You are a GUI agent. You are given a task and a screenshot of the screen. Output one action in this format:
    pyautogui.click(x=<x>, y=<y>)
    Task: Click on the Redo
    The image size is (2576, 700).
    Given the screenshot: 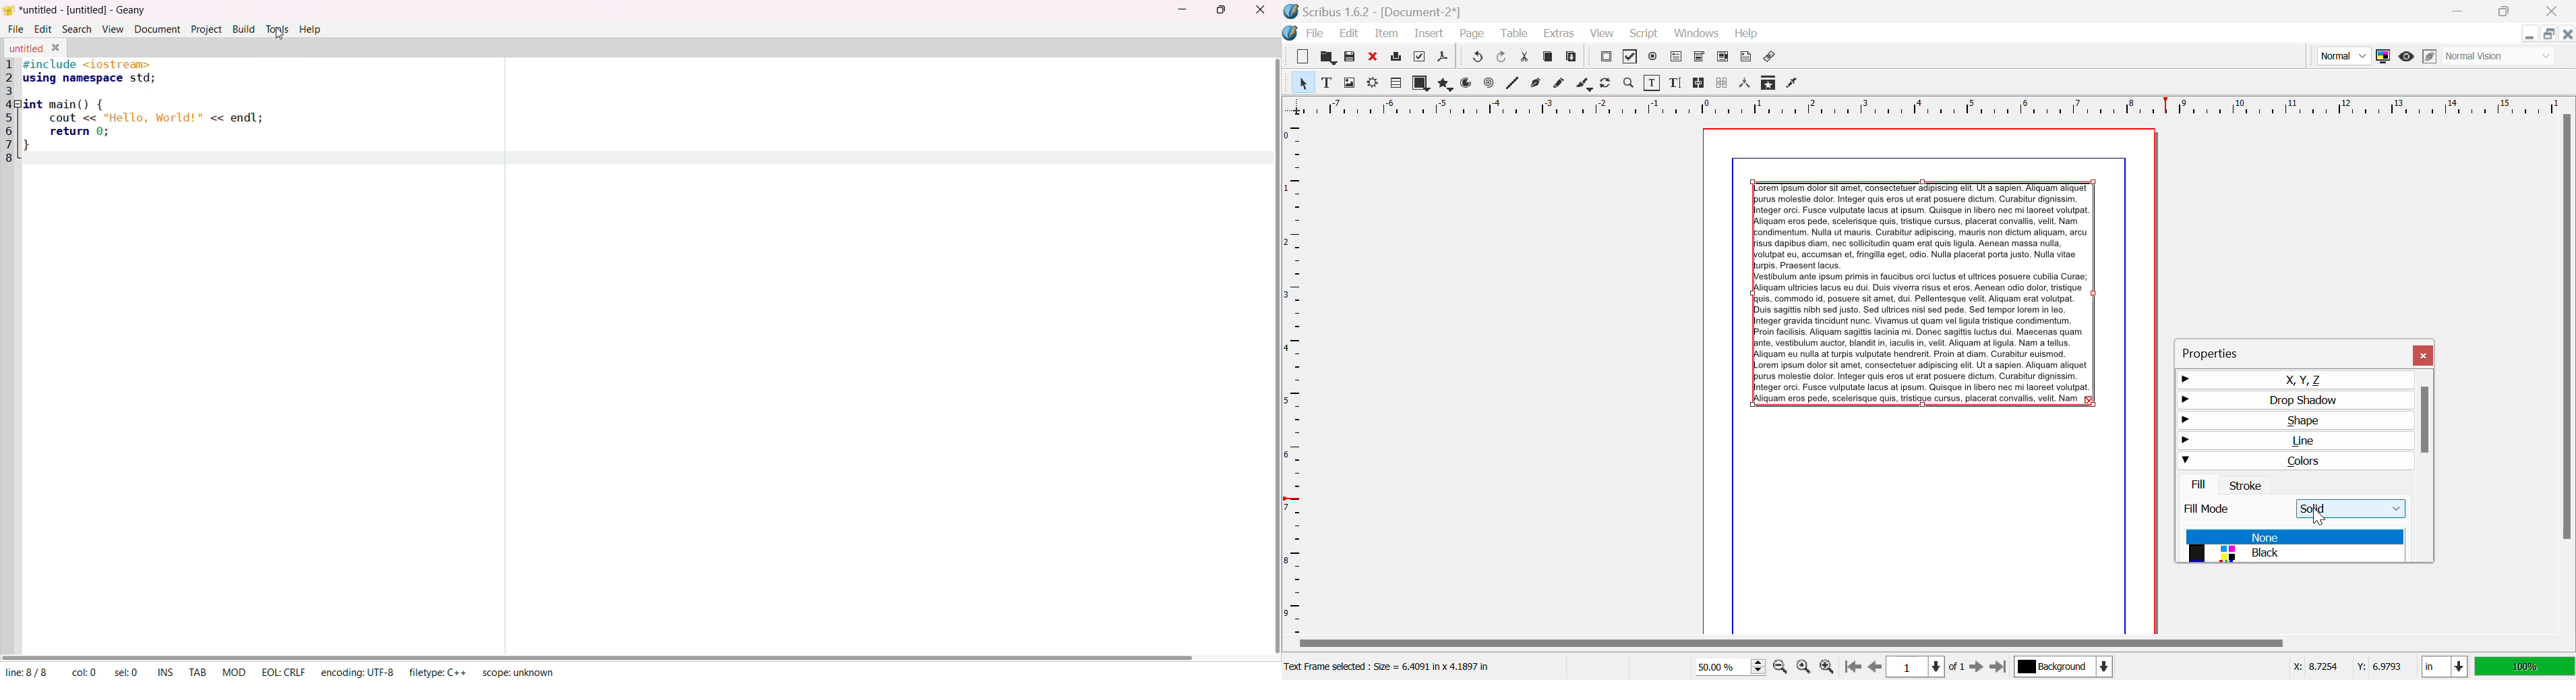 What is the action you would take?
    pyautogui.click(x=1476, y=58)
    